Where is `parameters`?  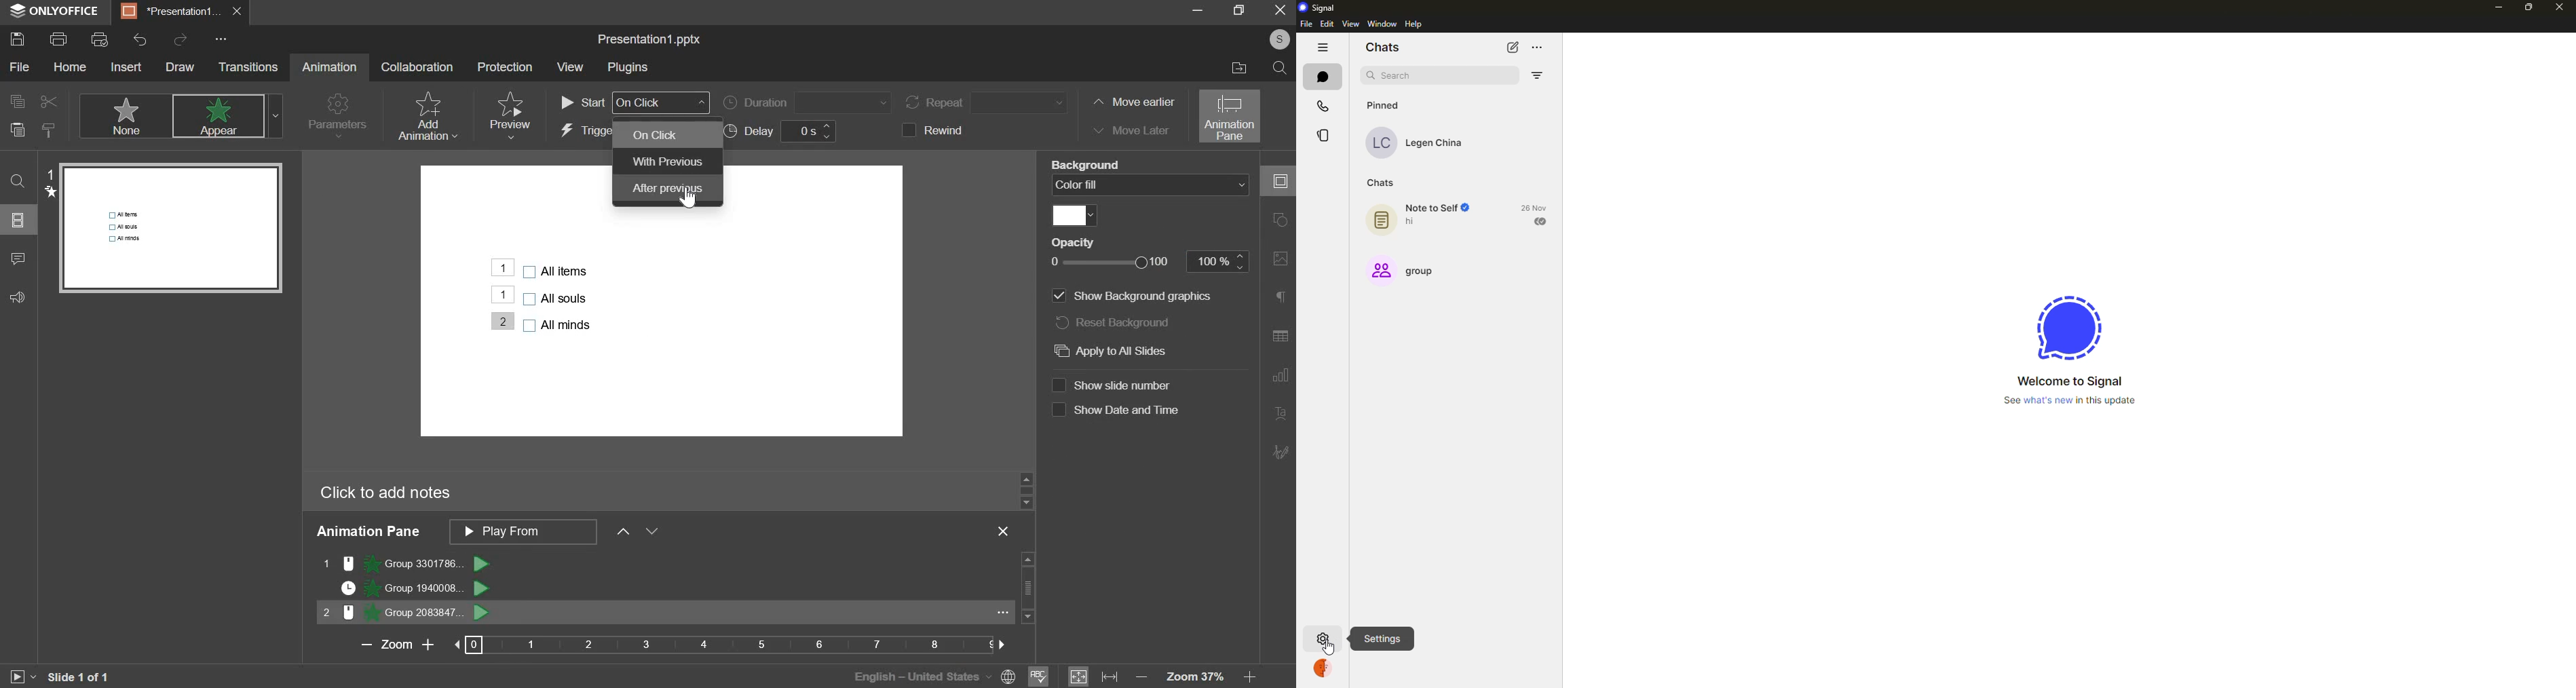
parameters is located at coordinates (338, 117).